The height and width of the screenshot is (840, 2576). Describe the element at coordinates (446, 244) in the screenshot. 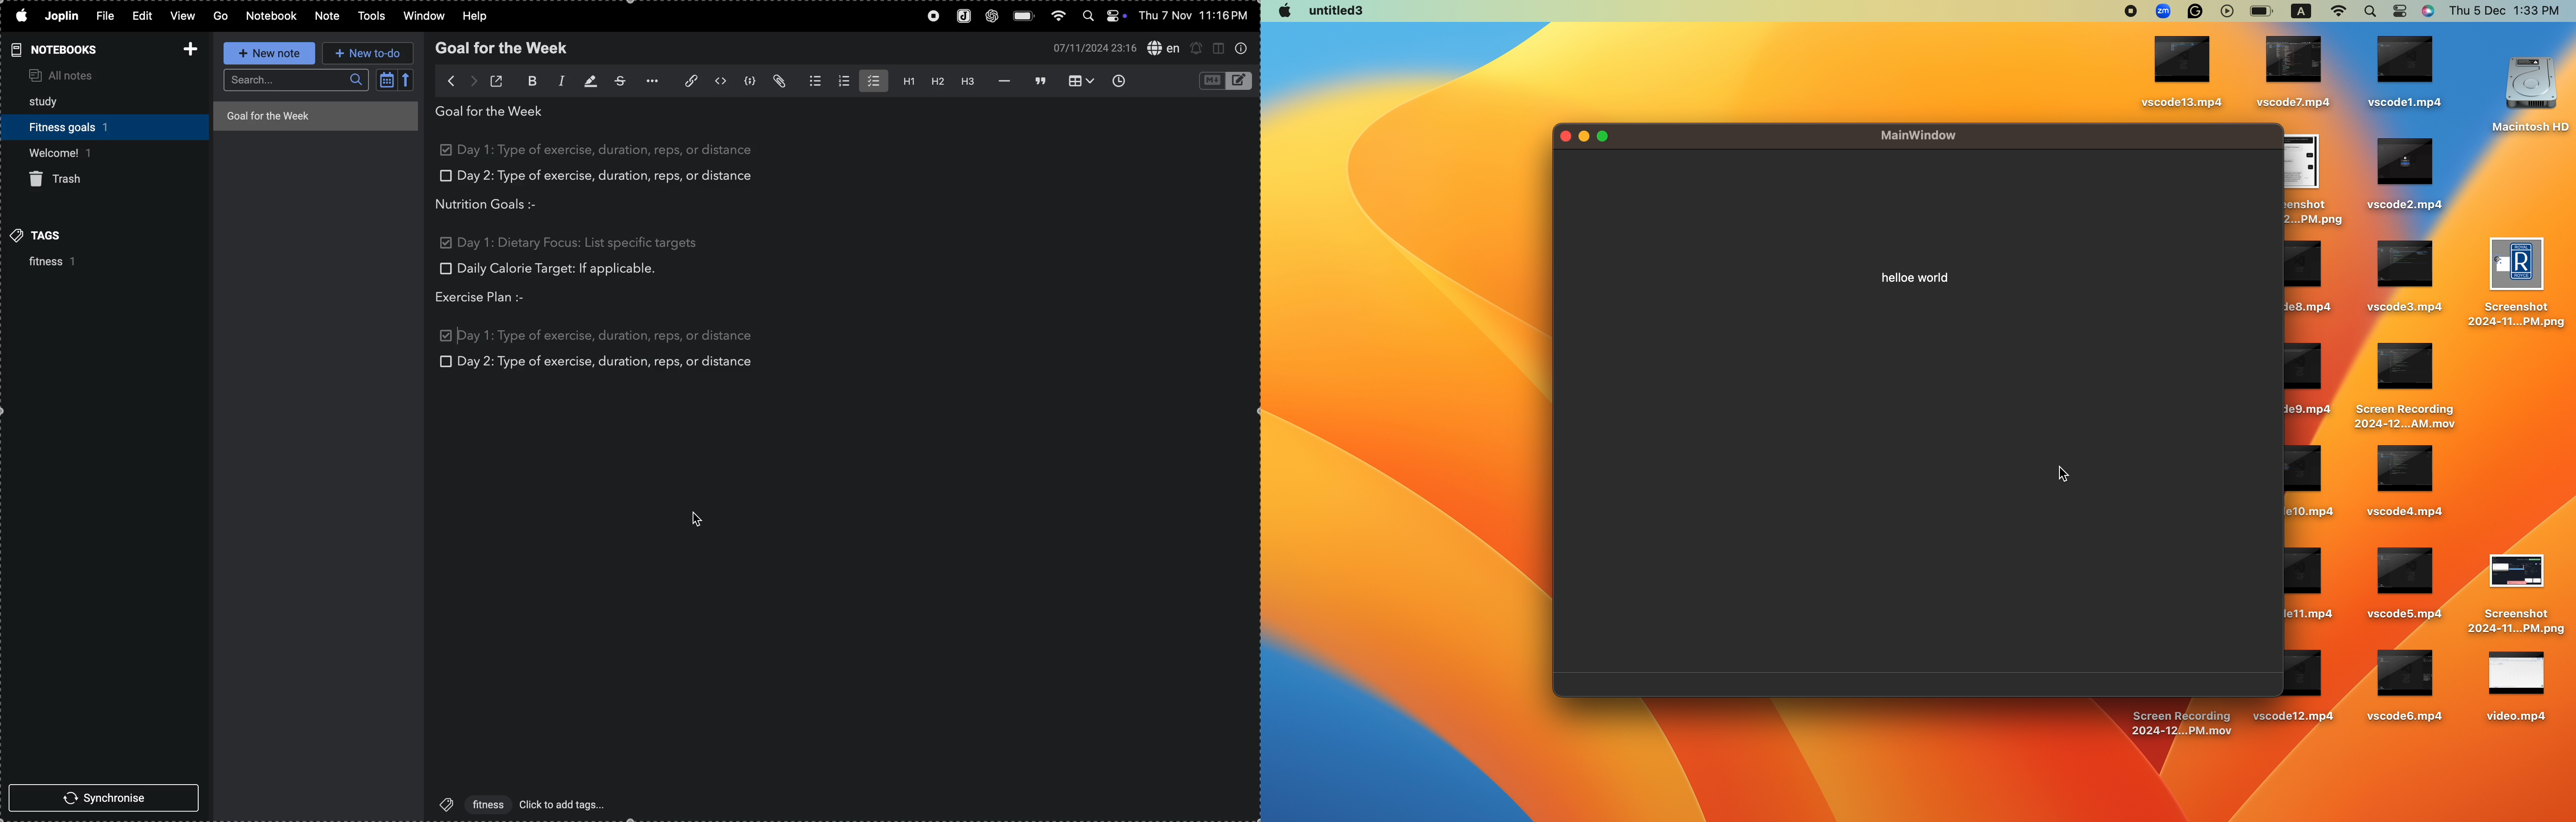

I see `checkbox` at that location.